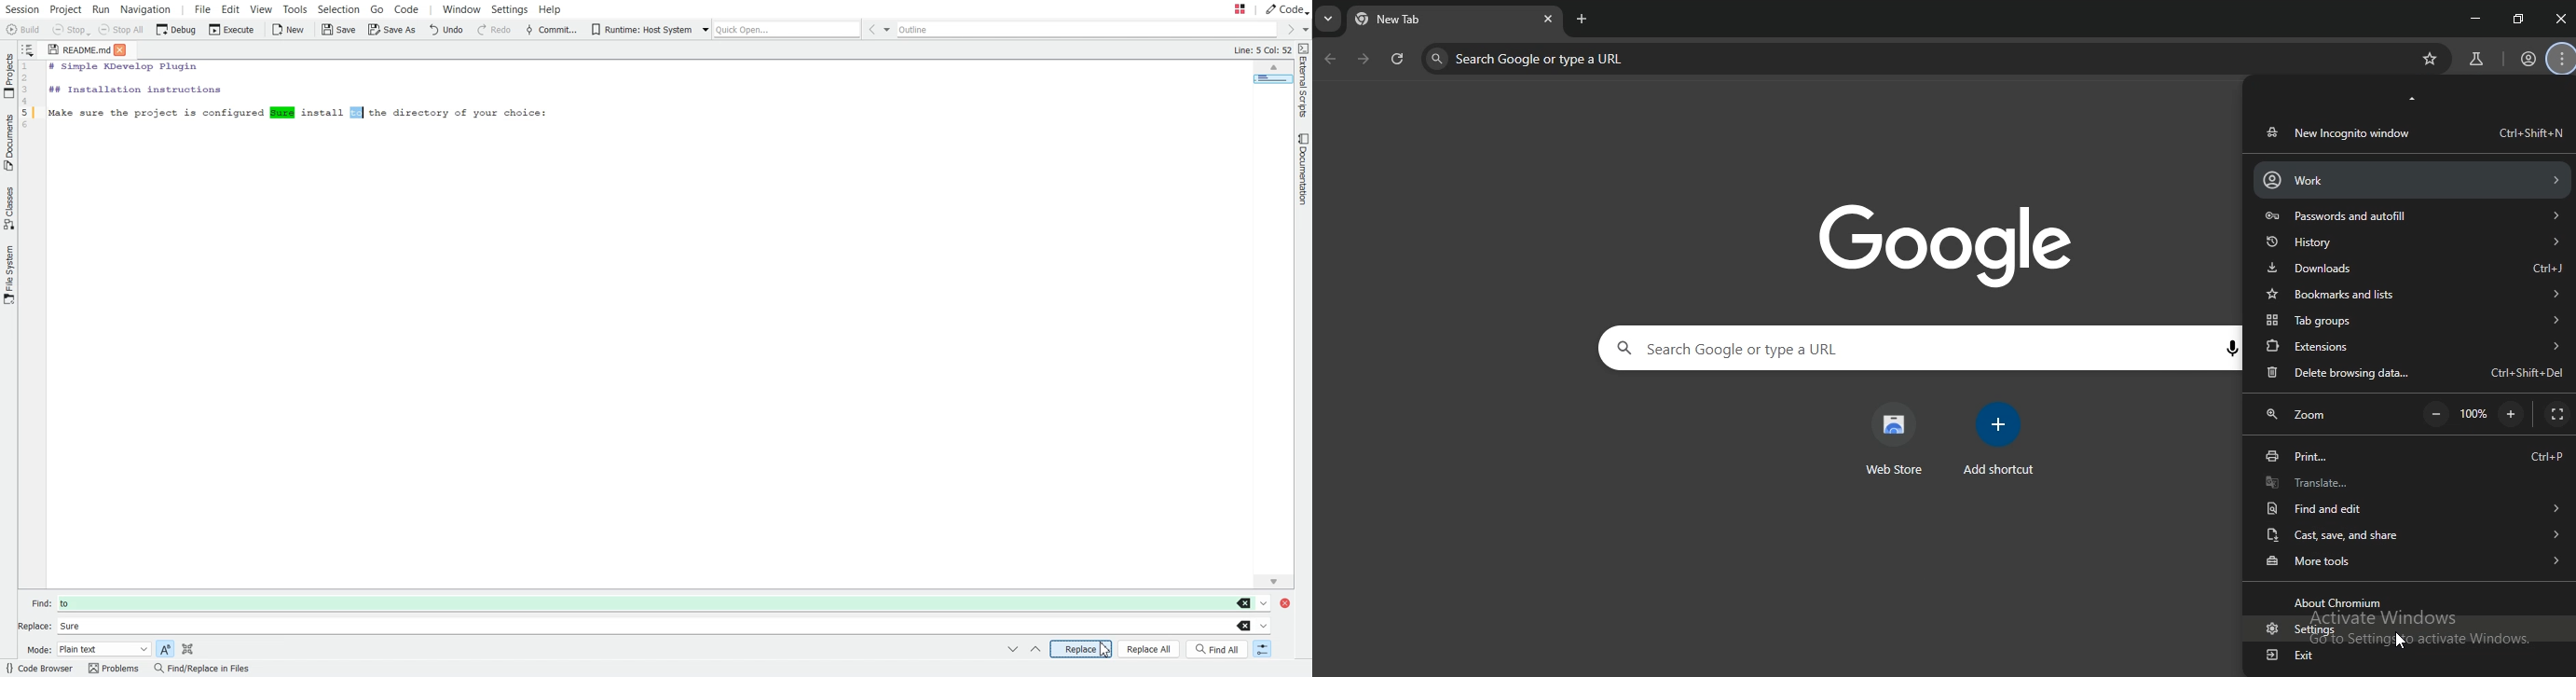 Image resolution: width=2576 pixels, height=700 pixels. Describe the element at coordinates (2436, 415) in the screenshot. I see `zoom out` at that location.